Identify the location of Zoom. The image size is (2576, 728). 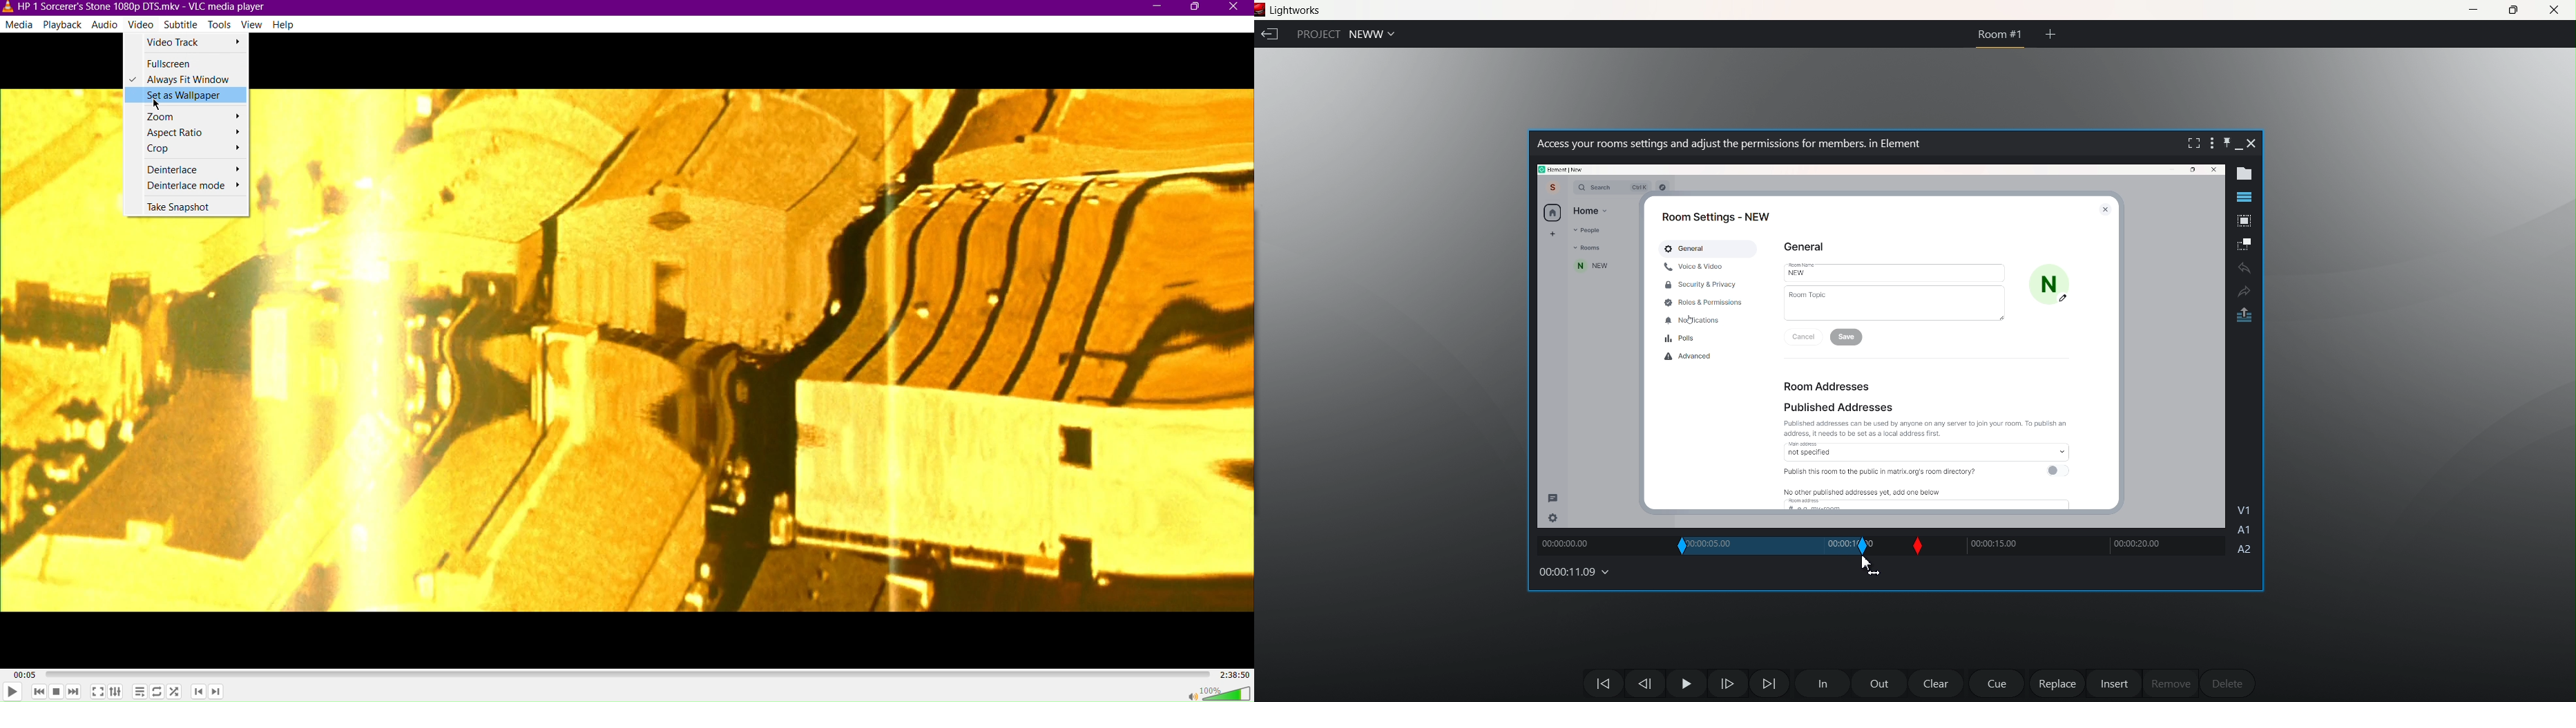
(188, 116).